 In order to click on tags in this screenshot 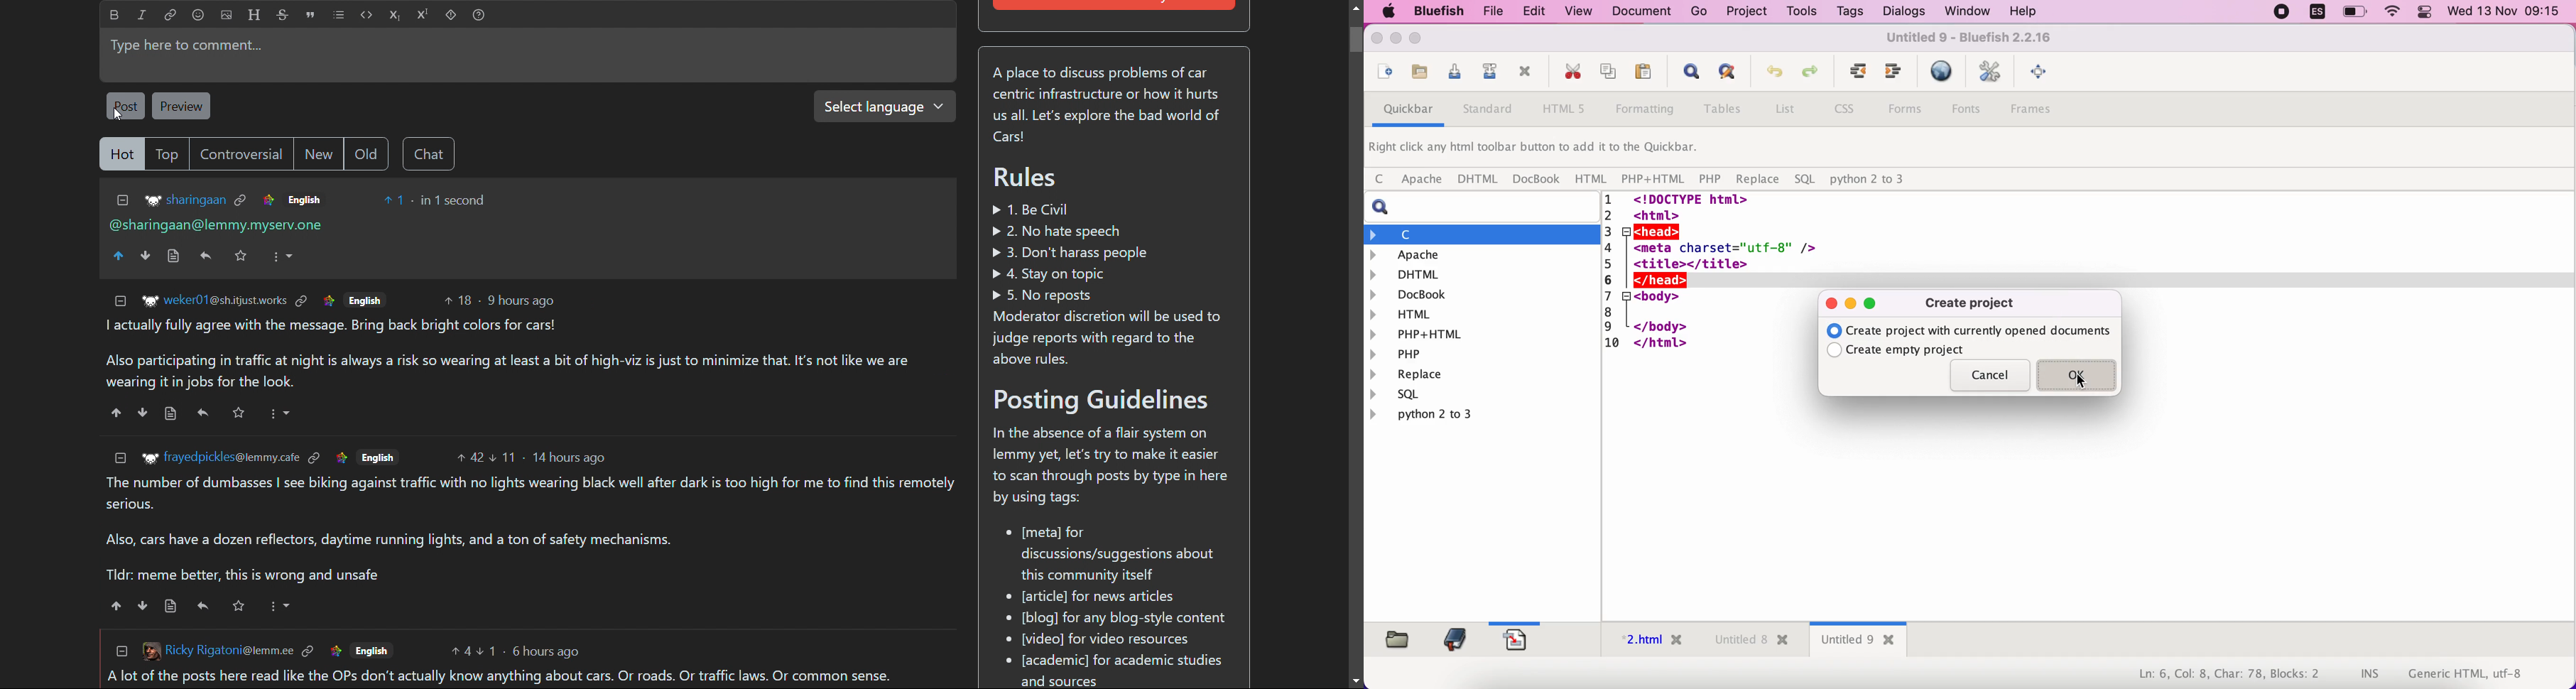, I will do `click(1850, 13)`.